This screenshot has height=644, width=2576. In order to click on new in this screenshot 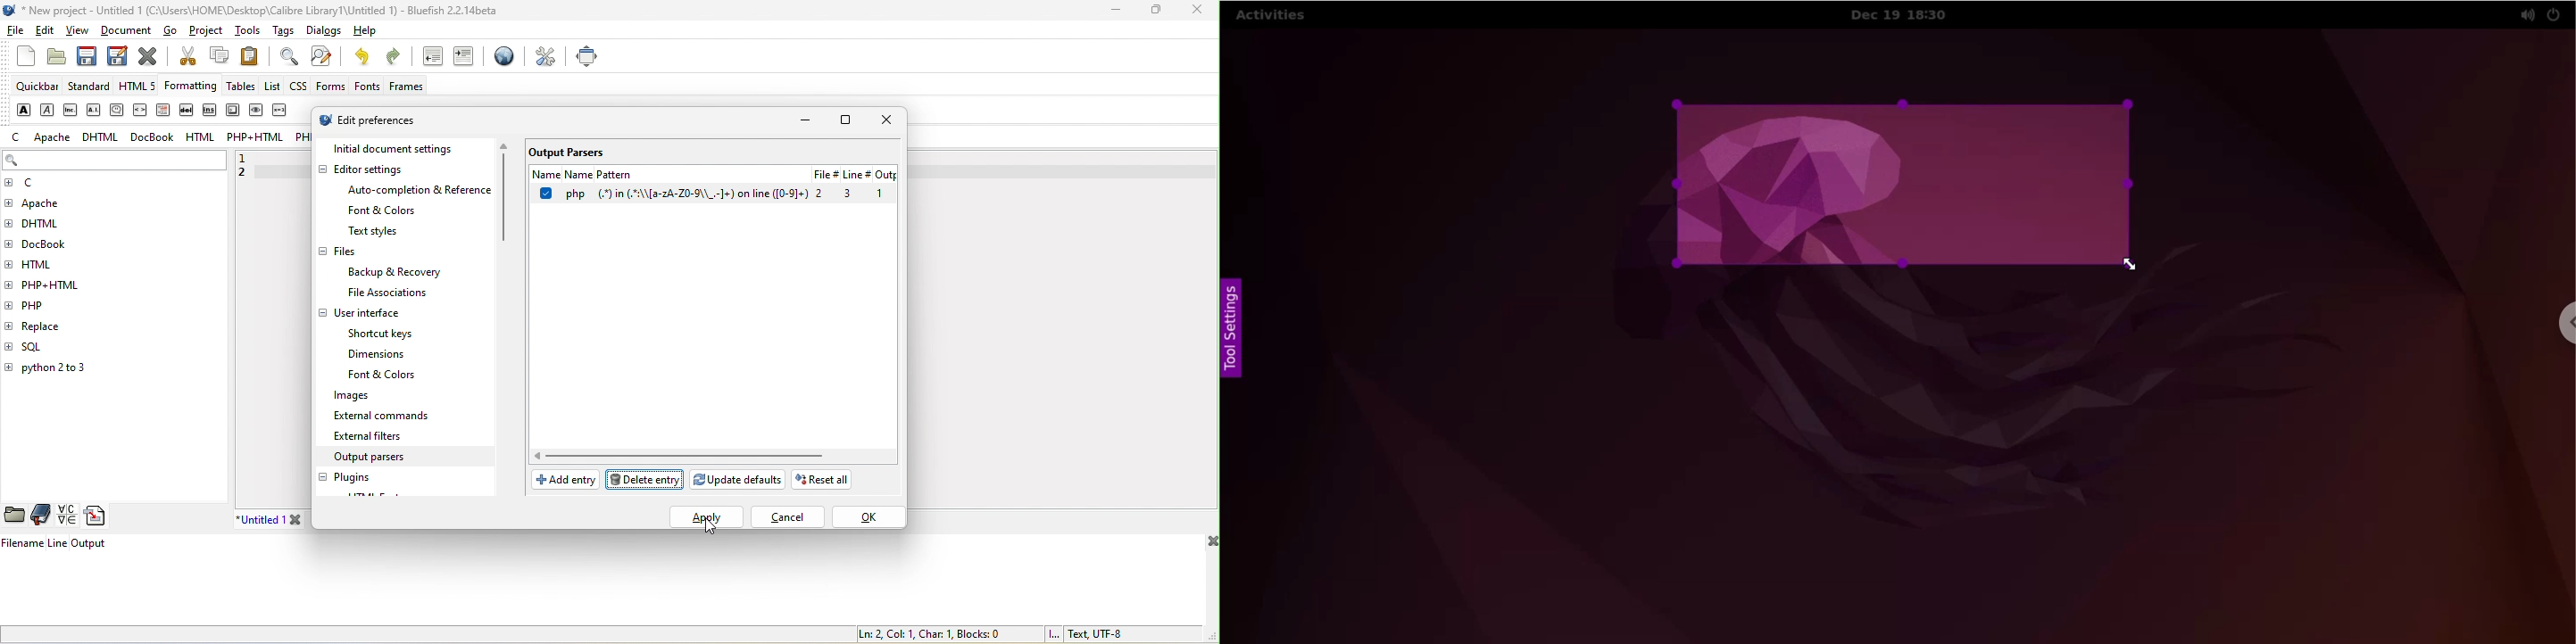, I will do `click(18, 58)`.